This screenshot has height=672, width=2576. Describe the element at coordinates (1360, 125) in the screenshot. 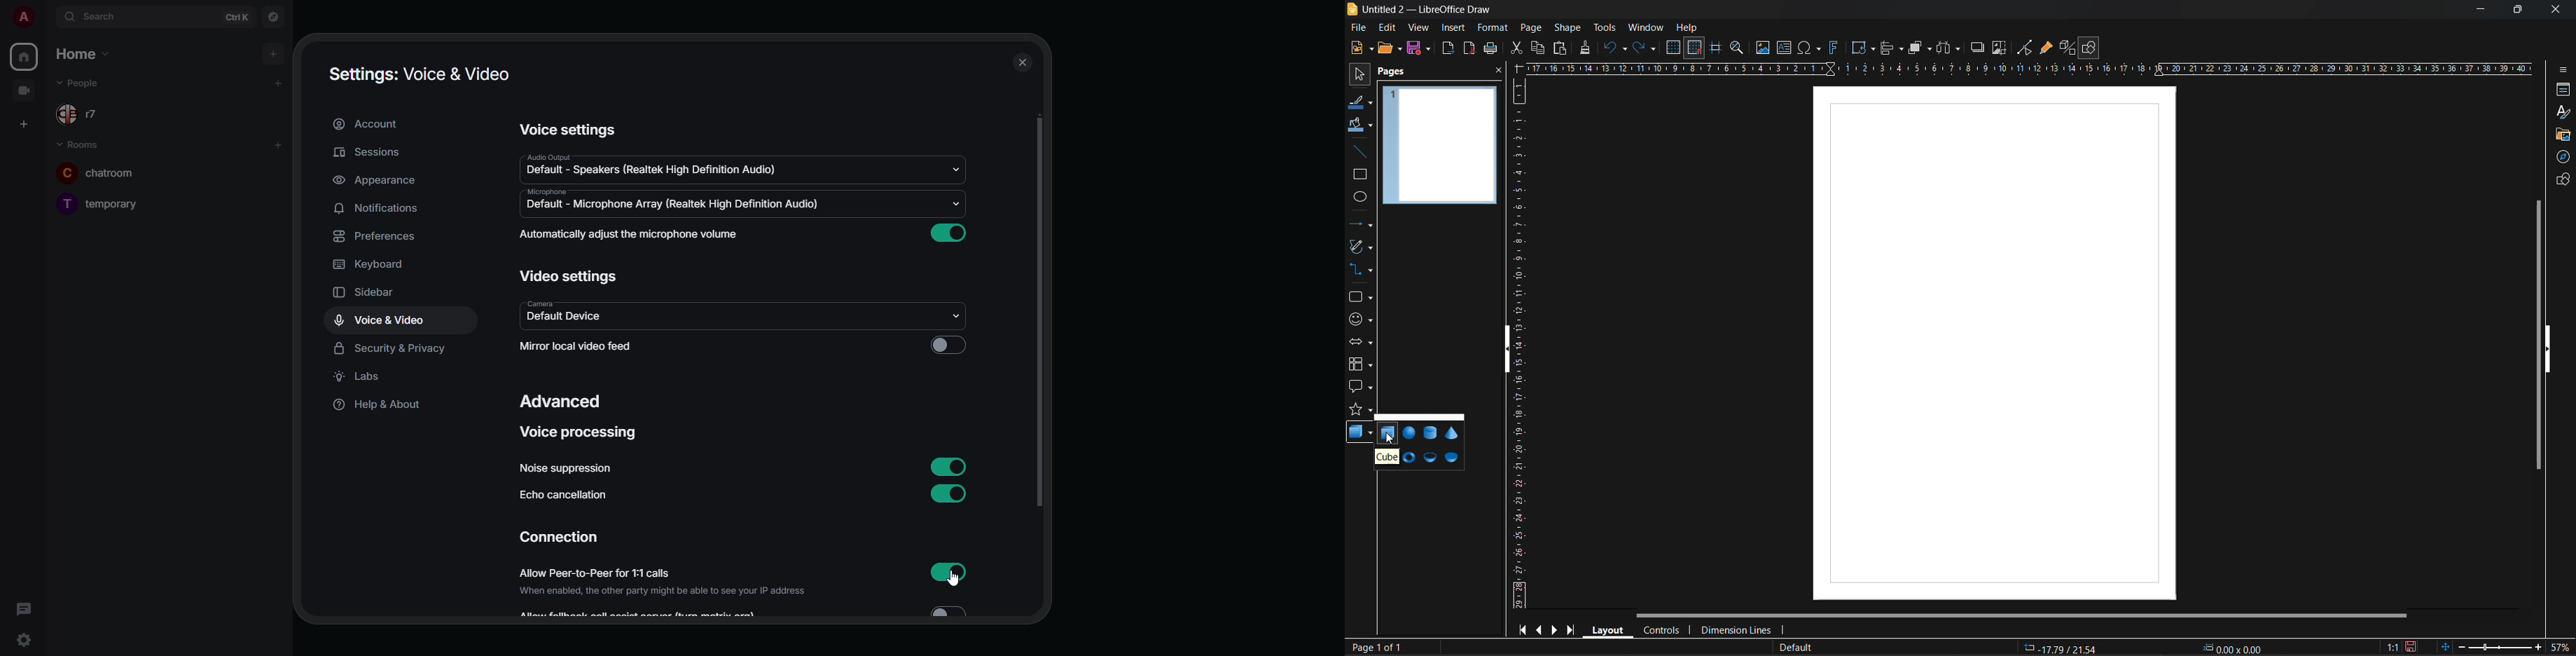

I see `fill color` at that location.